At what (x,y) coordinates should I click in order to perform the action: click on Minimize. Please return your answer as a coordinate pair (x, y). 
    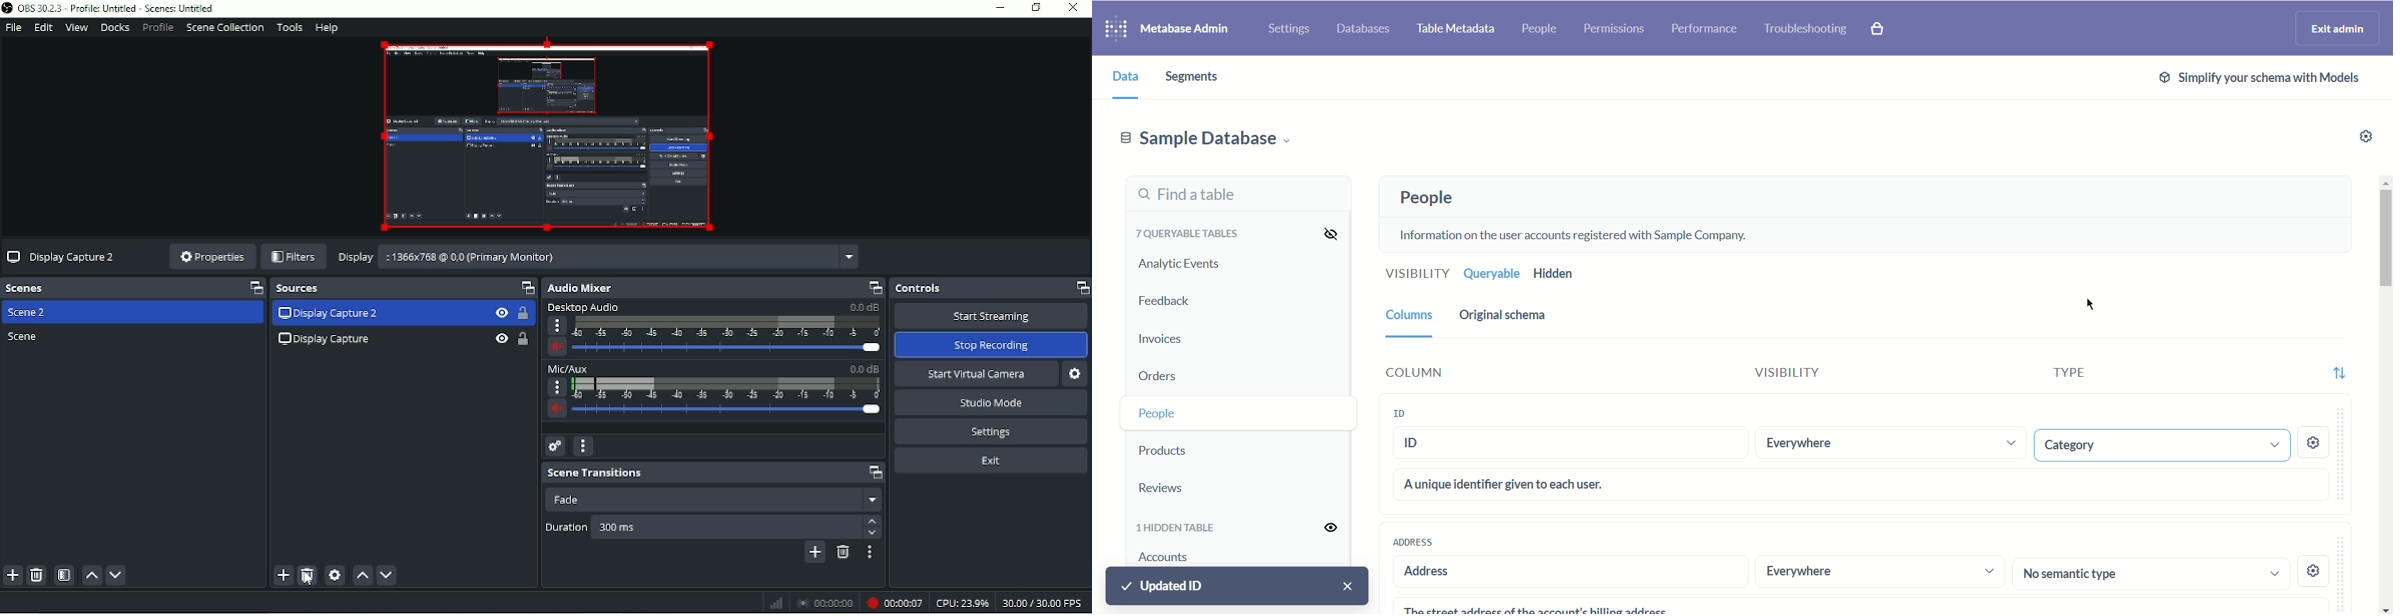
    Looking at the image, I should click on (999, 8).